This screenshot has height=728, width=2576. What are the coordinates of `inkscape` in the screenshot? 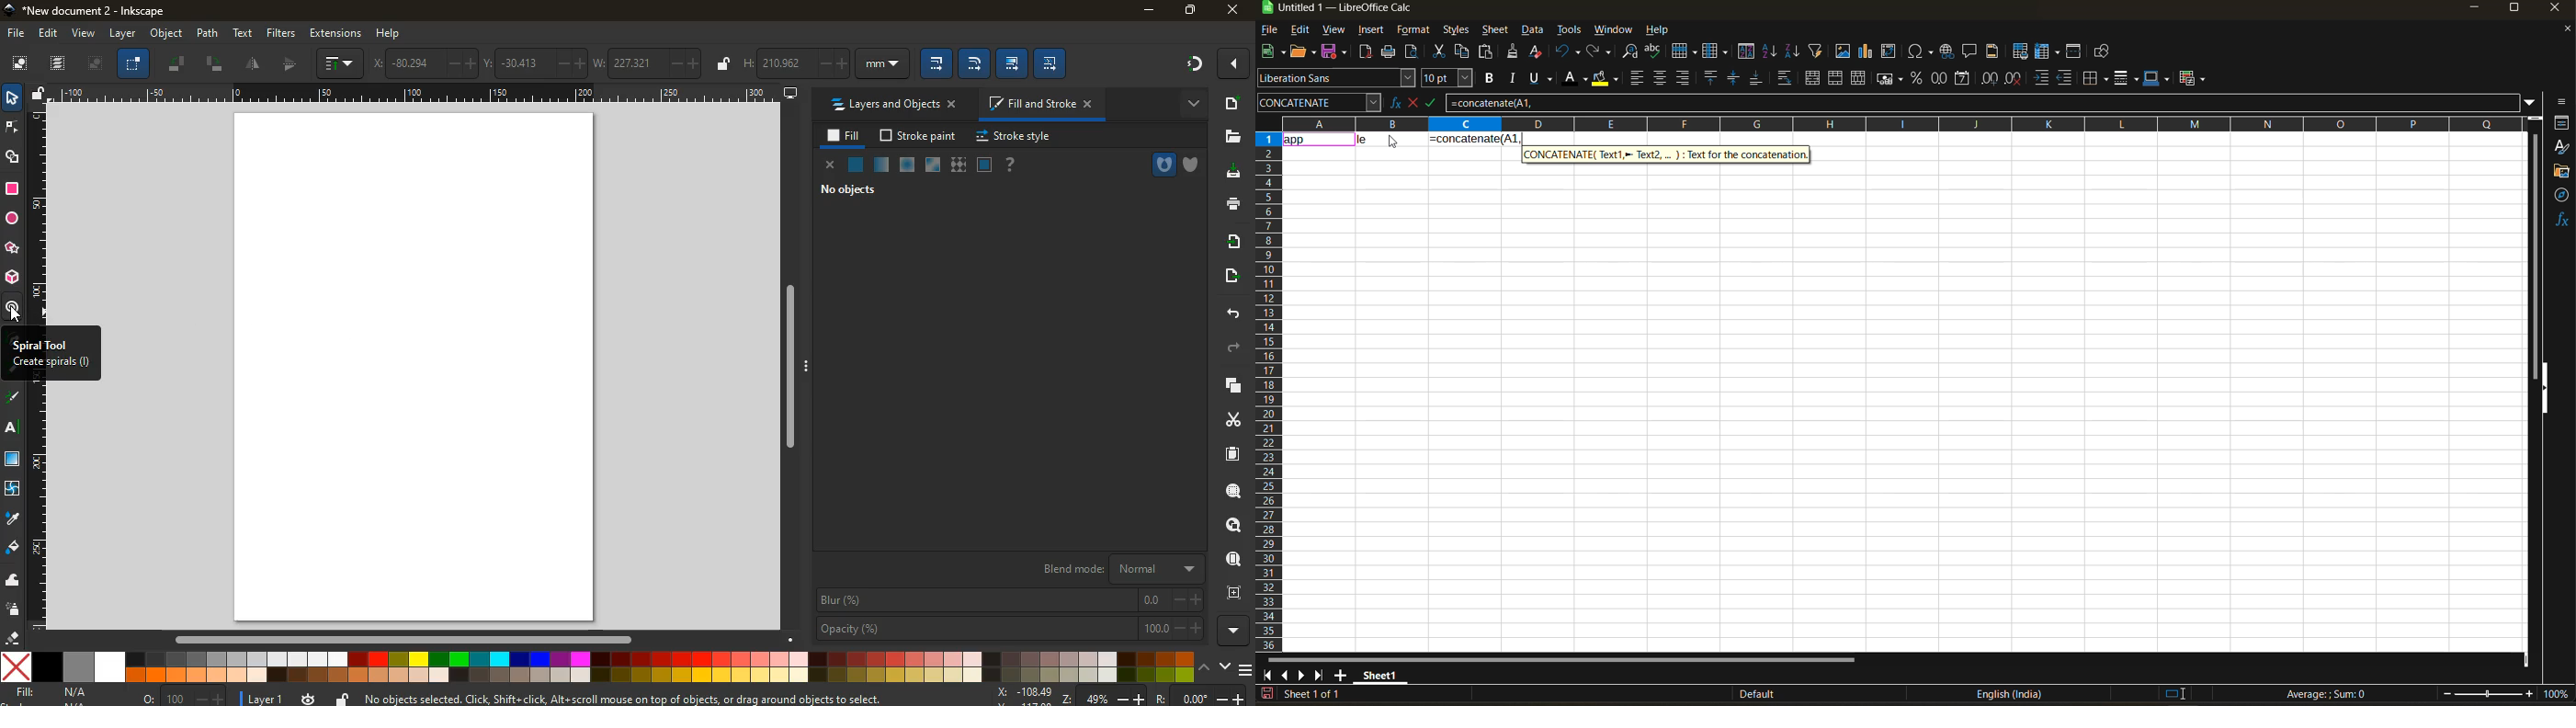 It's located at (100, 11).